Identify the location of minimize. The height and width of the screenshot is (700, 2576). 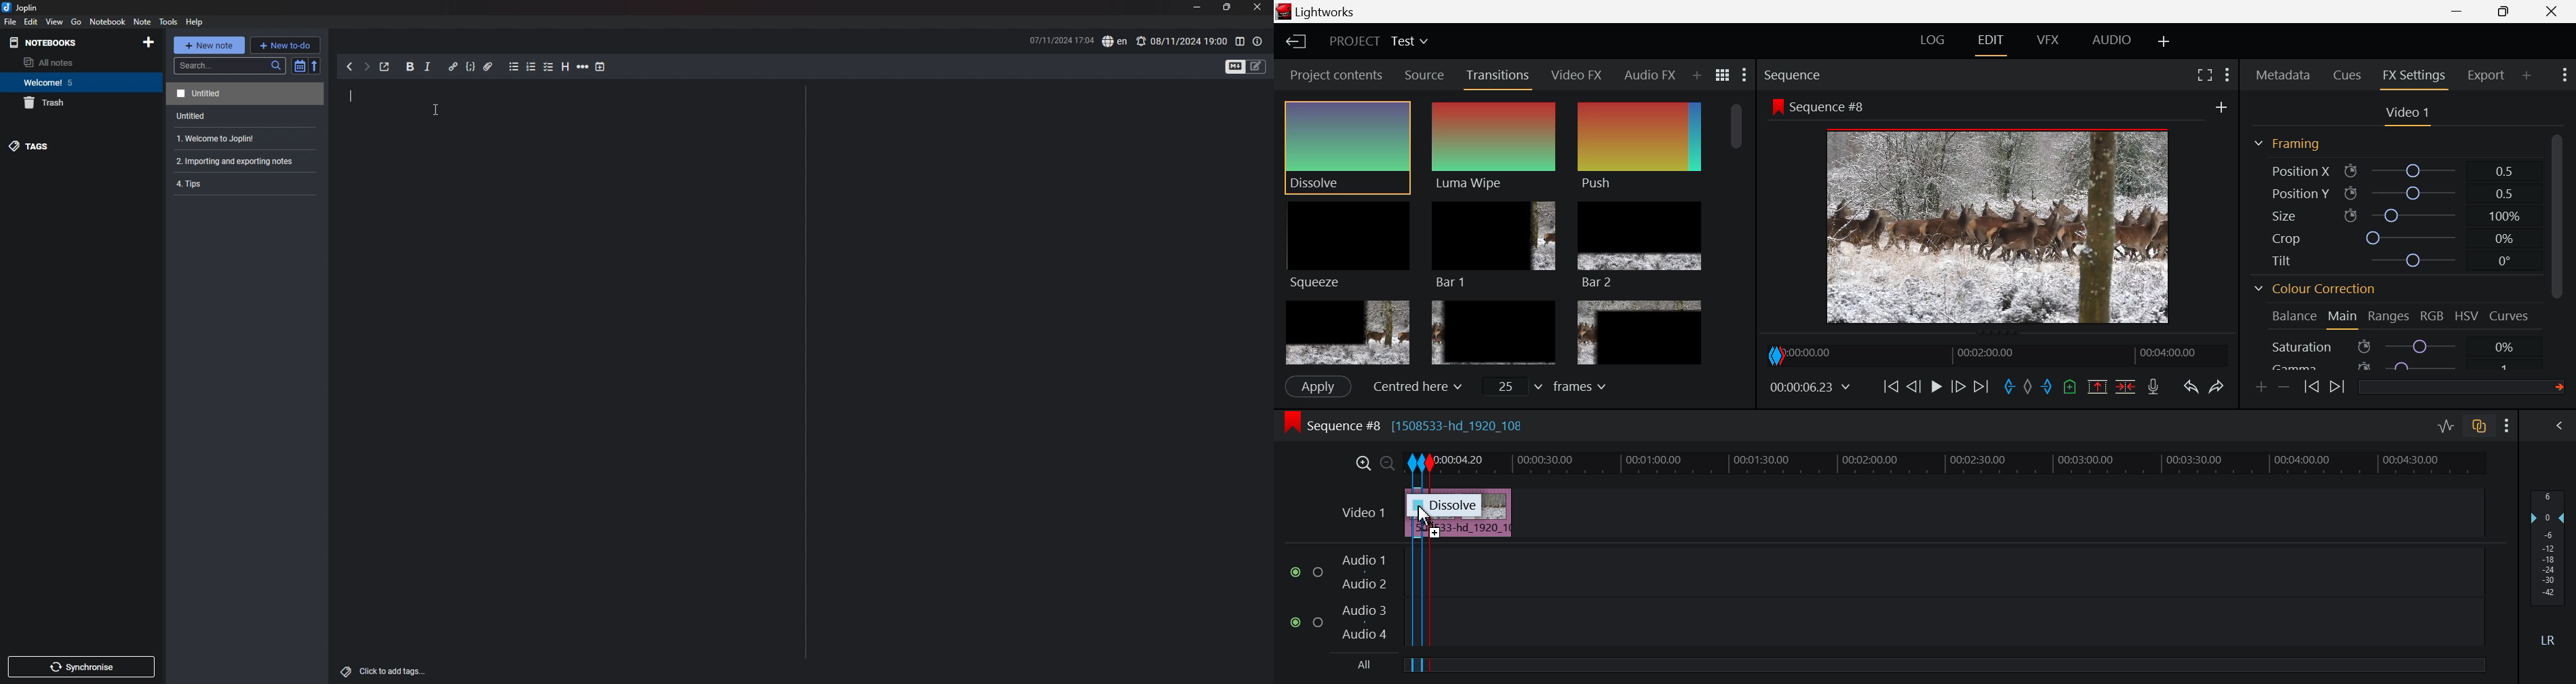
(1196, 7).